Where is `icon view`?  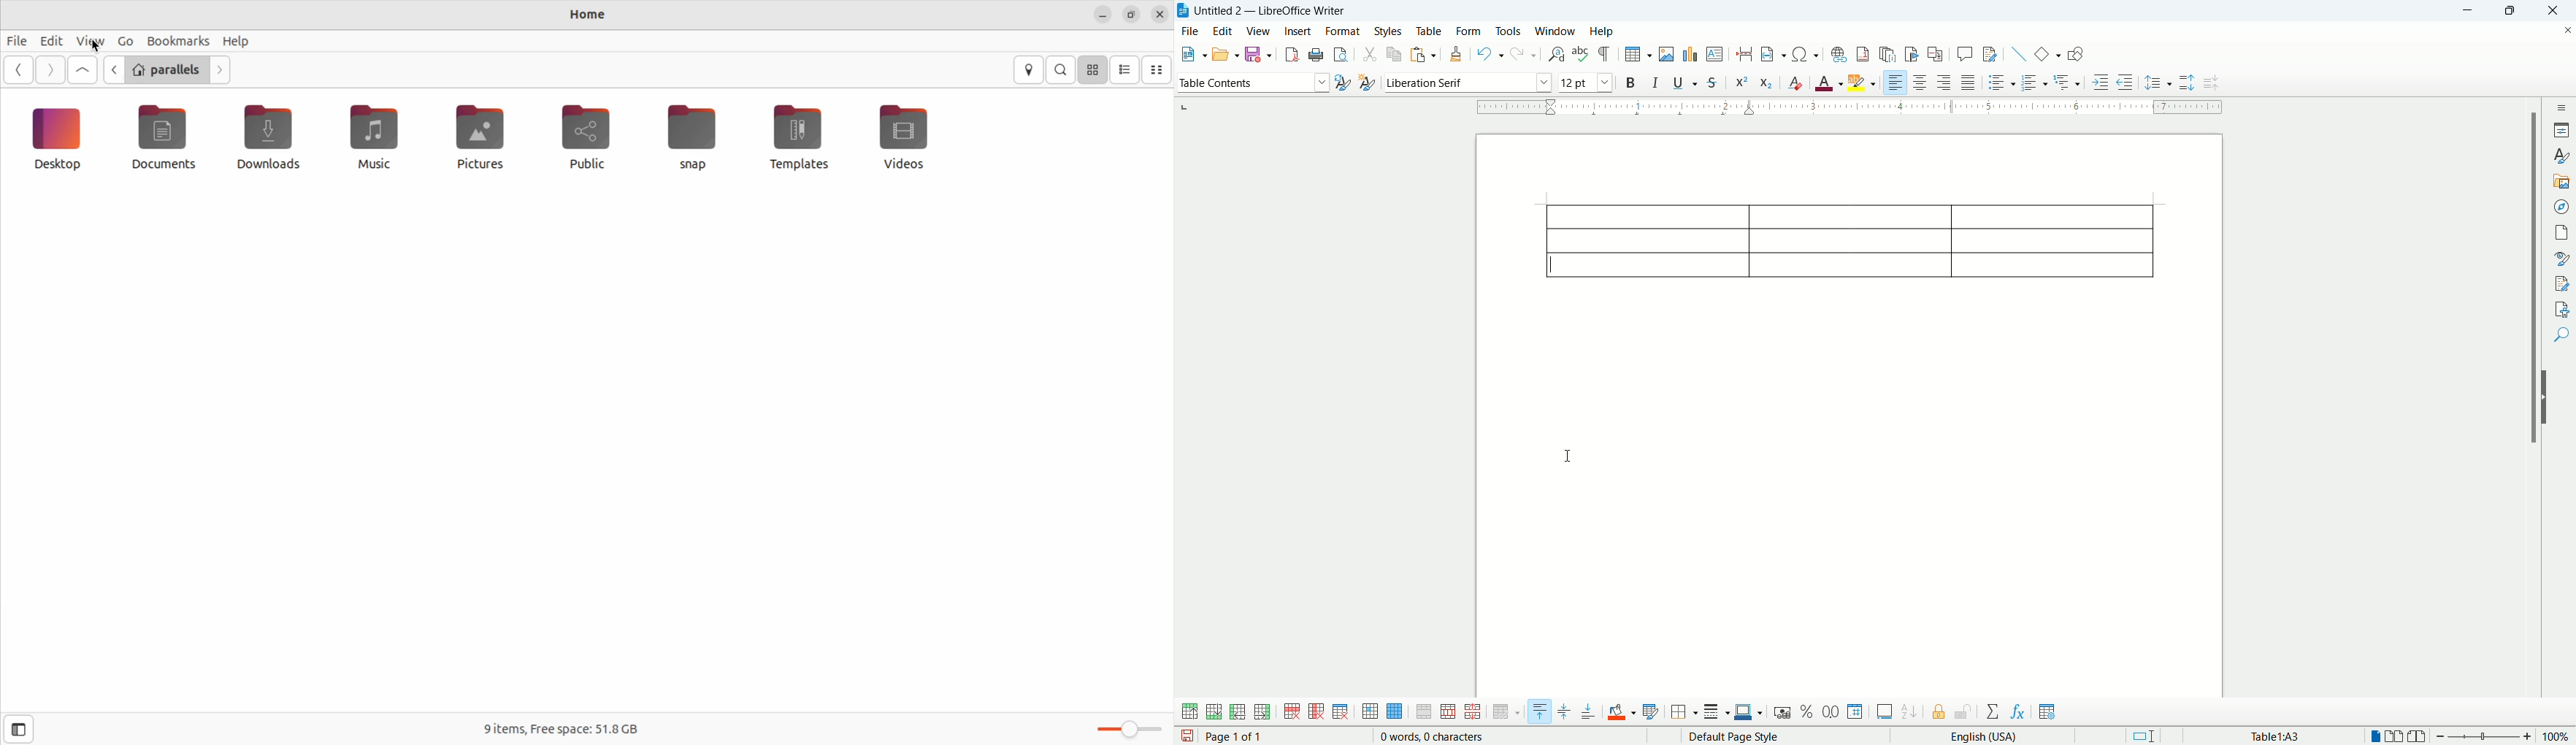 icon view is located at coordinates (1094, 69).